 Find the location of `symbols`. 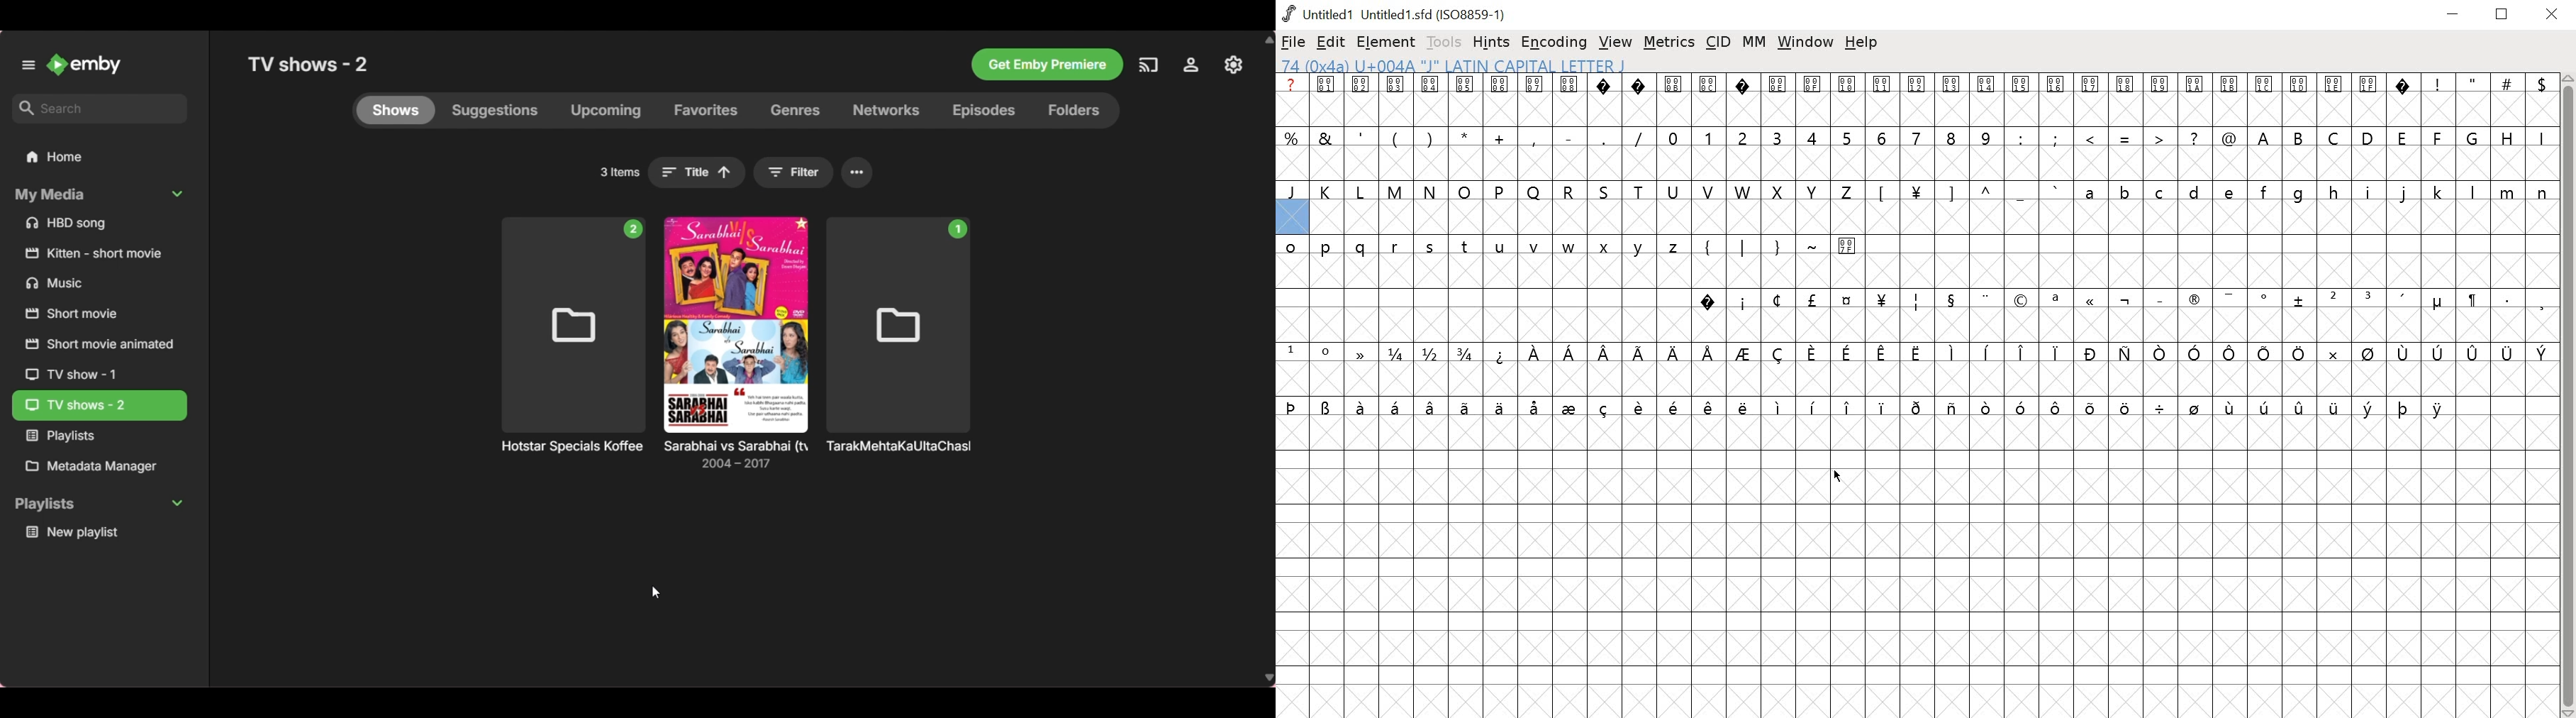

symbols is located at coordinates (1968, 192).